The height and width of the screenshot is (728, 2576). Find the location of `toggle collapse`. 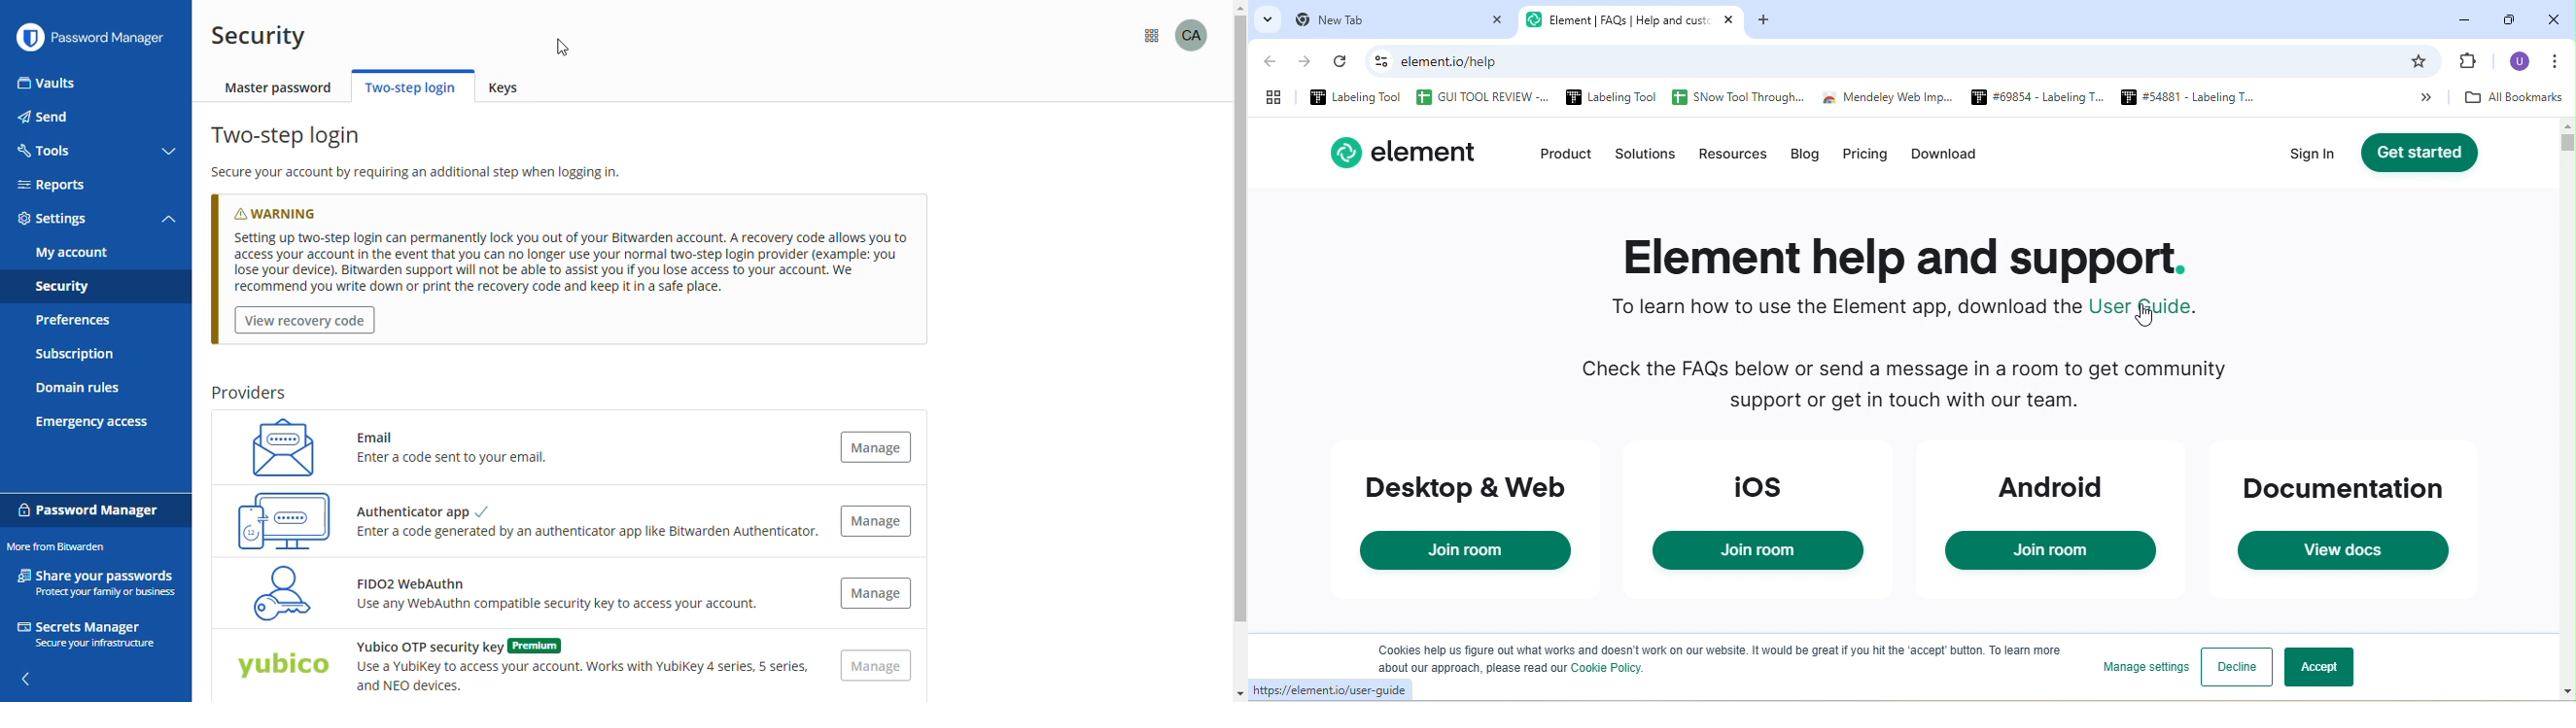

toggle collapse is located at coordinates (171, 152).